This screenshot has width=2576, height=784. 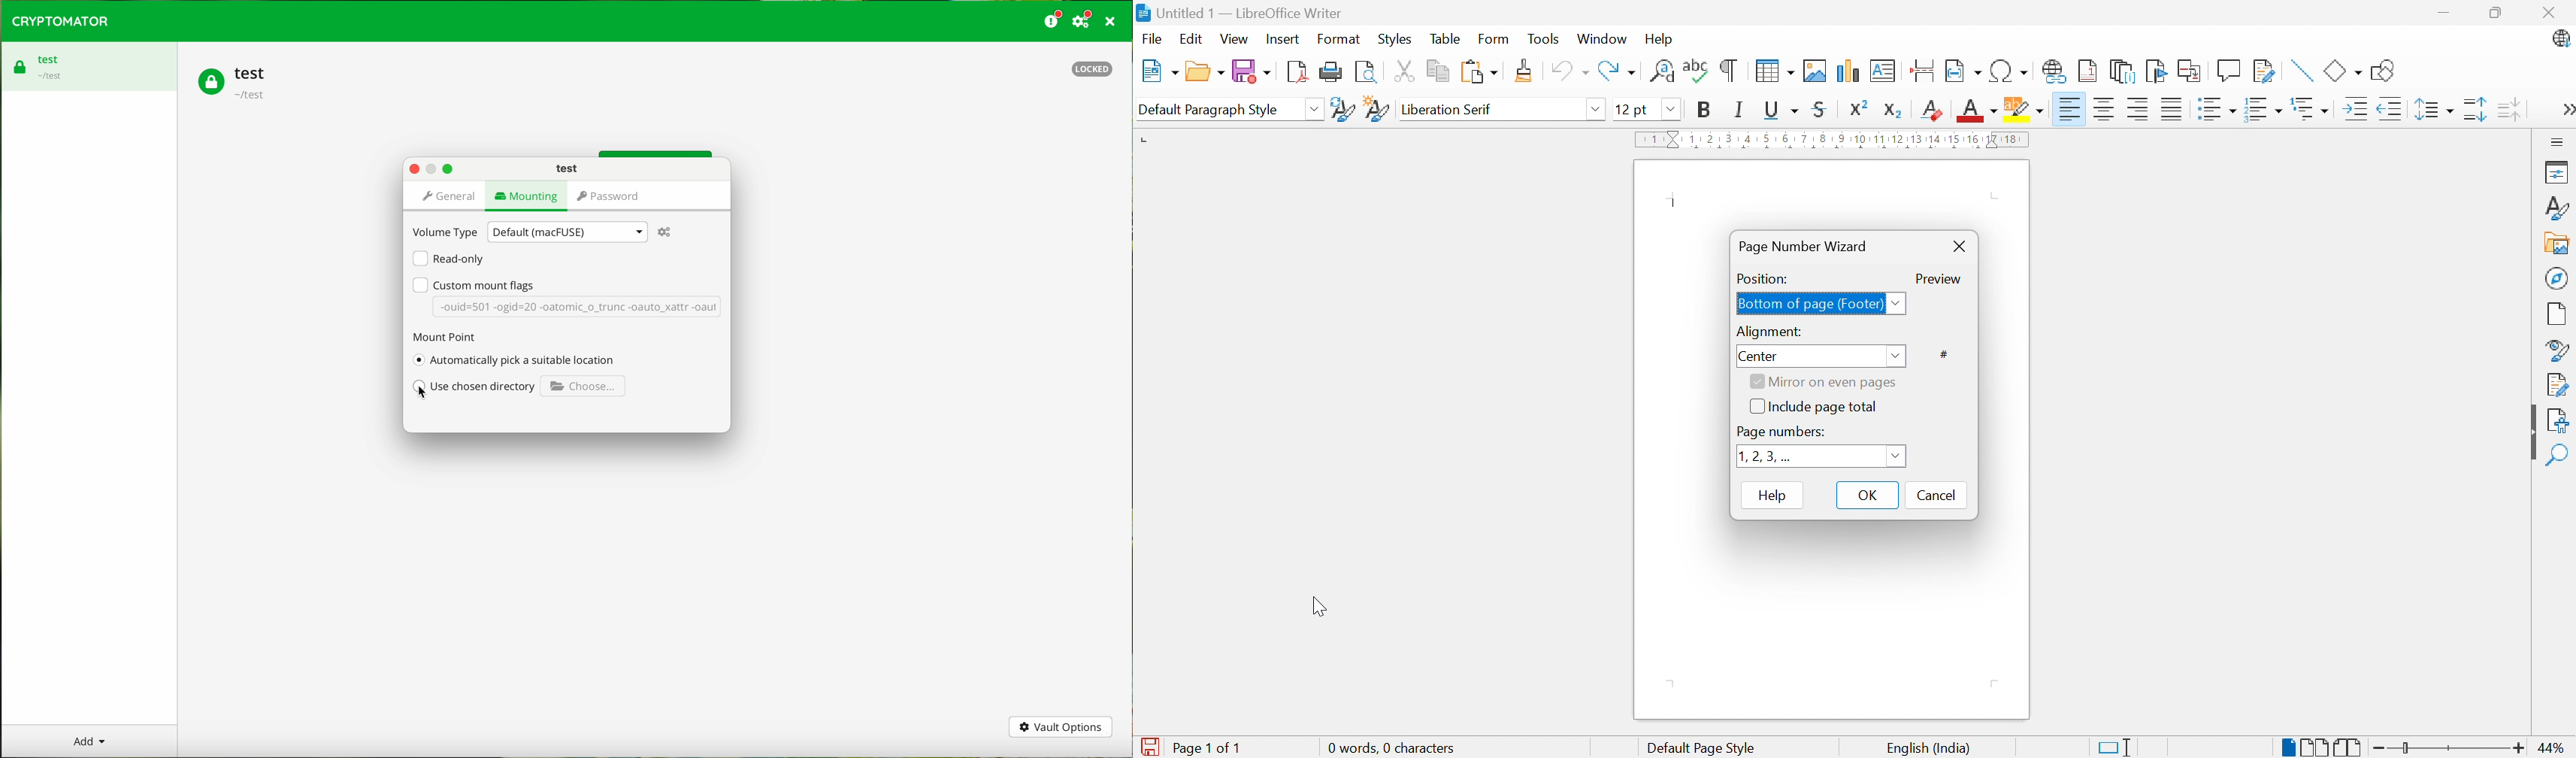 I want to click on Tools, so click(x=1543, y=39).